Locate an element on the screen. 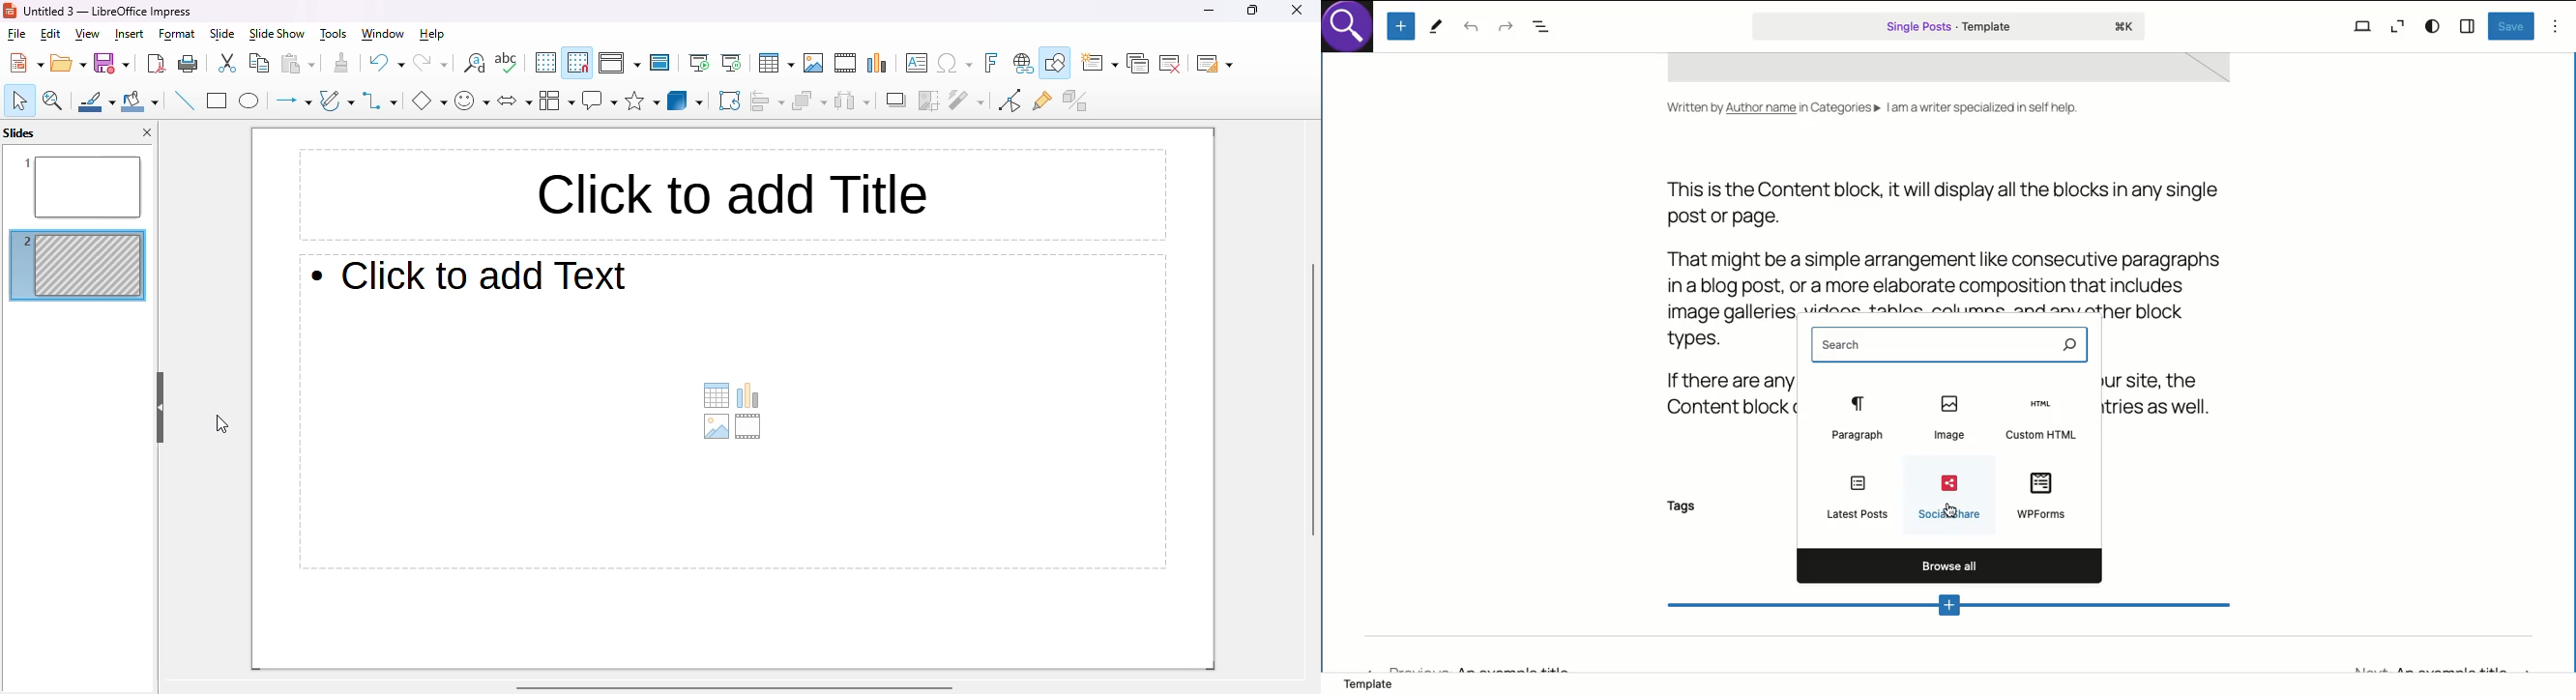 This screenshot has width=2576, height=700. arrange is located at coordinates (810, 101).